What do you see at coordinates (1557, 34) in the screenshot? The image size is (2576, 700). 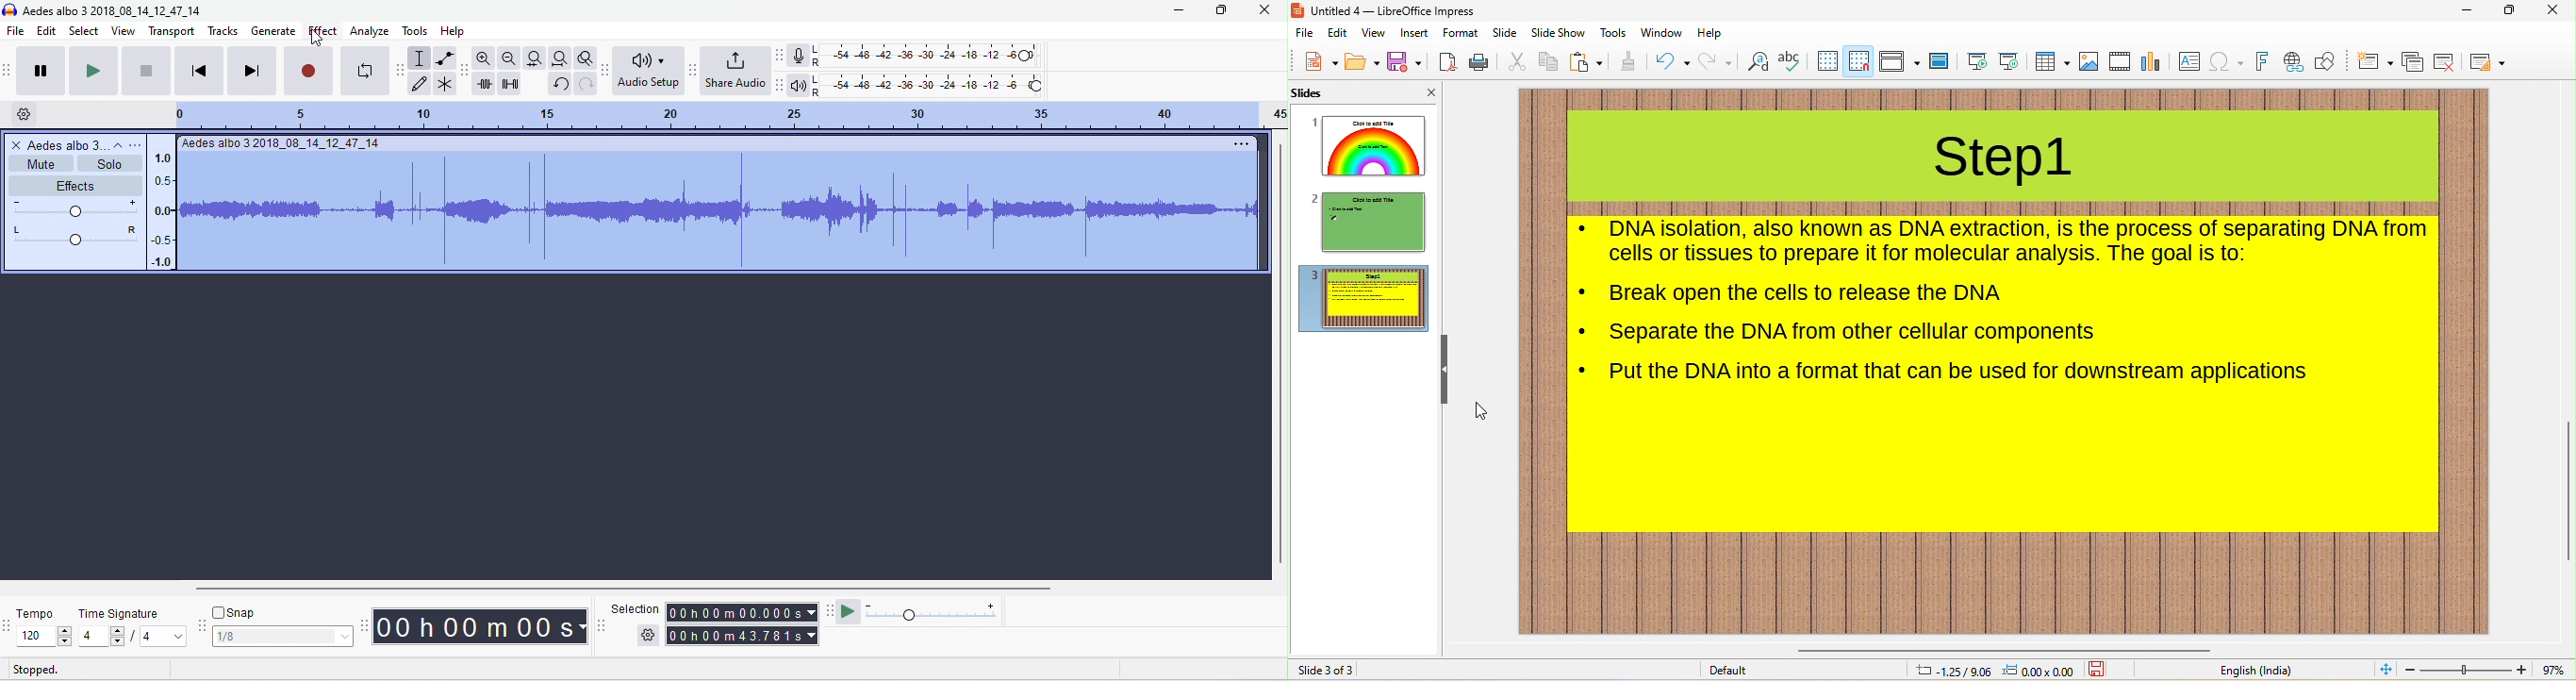 I see `slideshow` at bounding box center [1557, 34].